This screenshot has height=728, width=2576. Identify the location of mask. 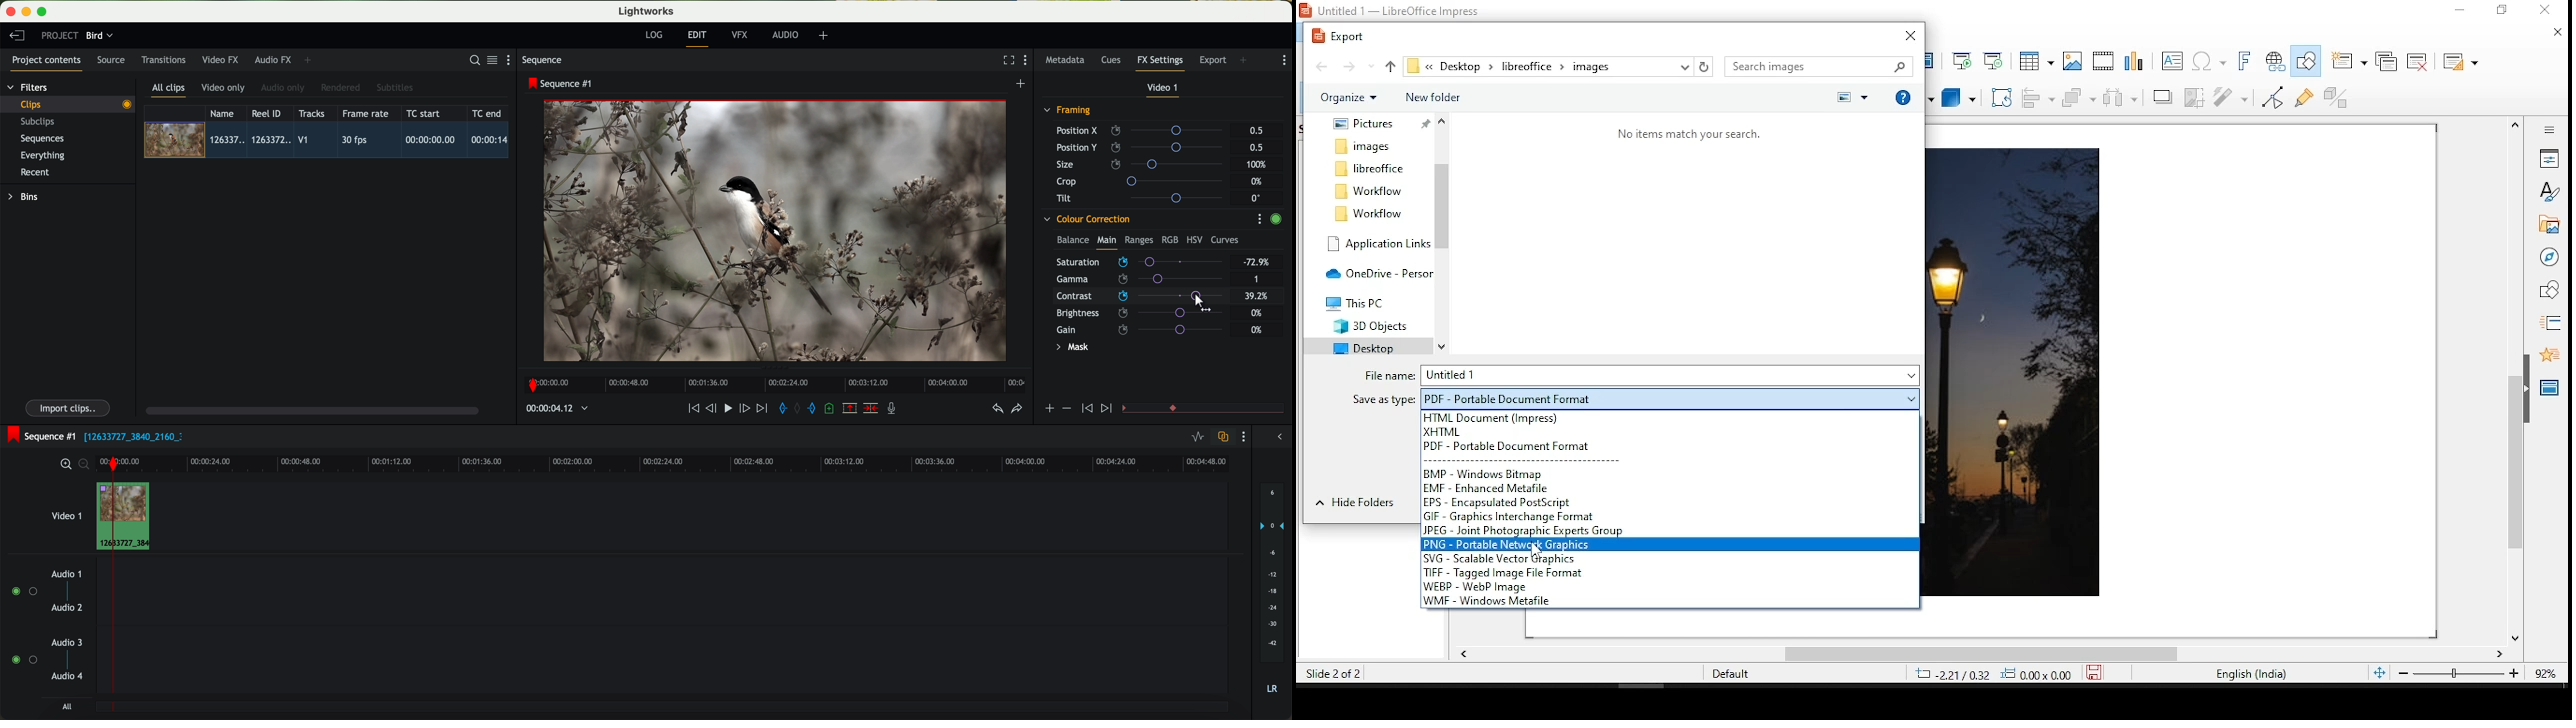
(1071, 348).